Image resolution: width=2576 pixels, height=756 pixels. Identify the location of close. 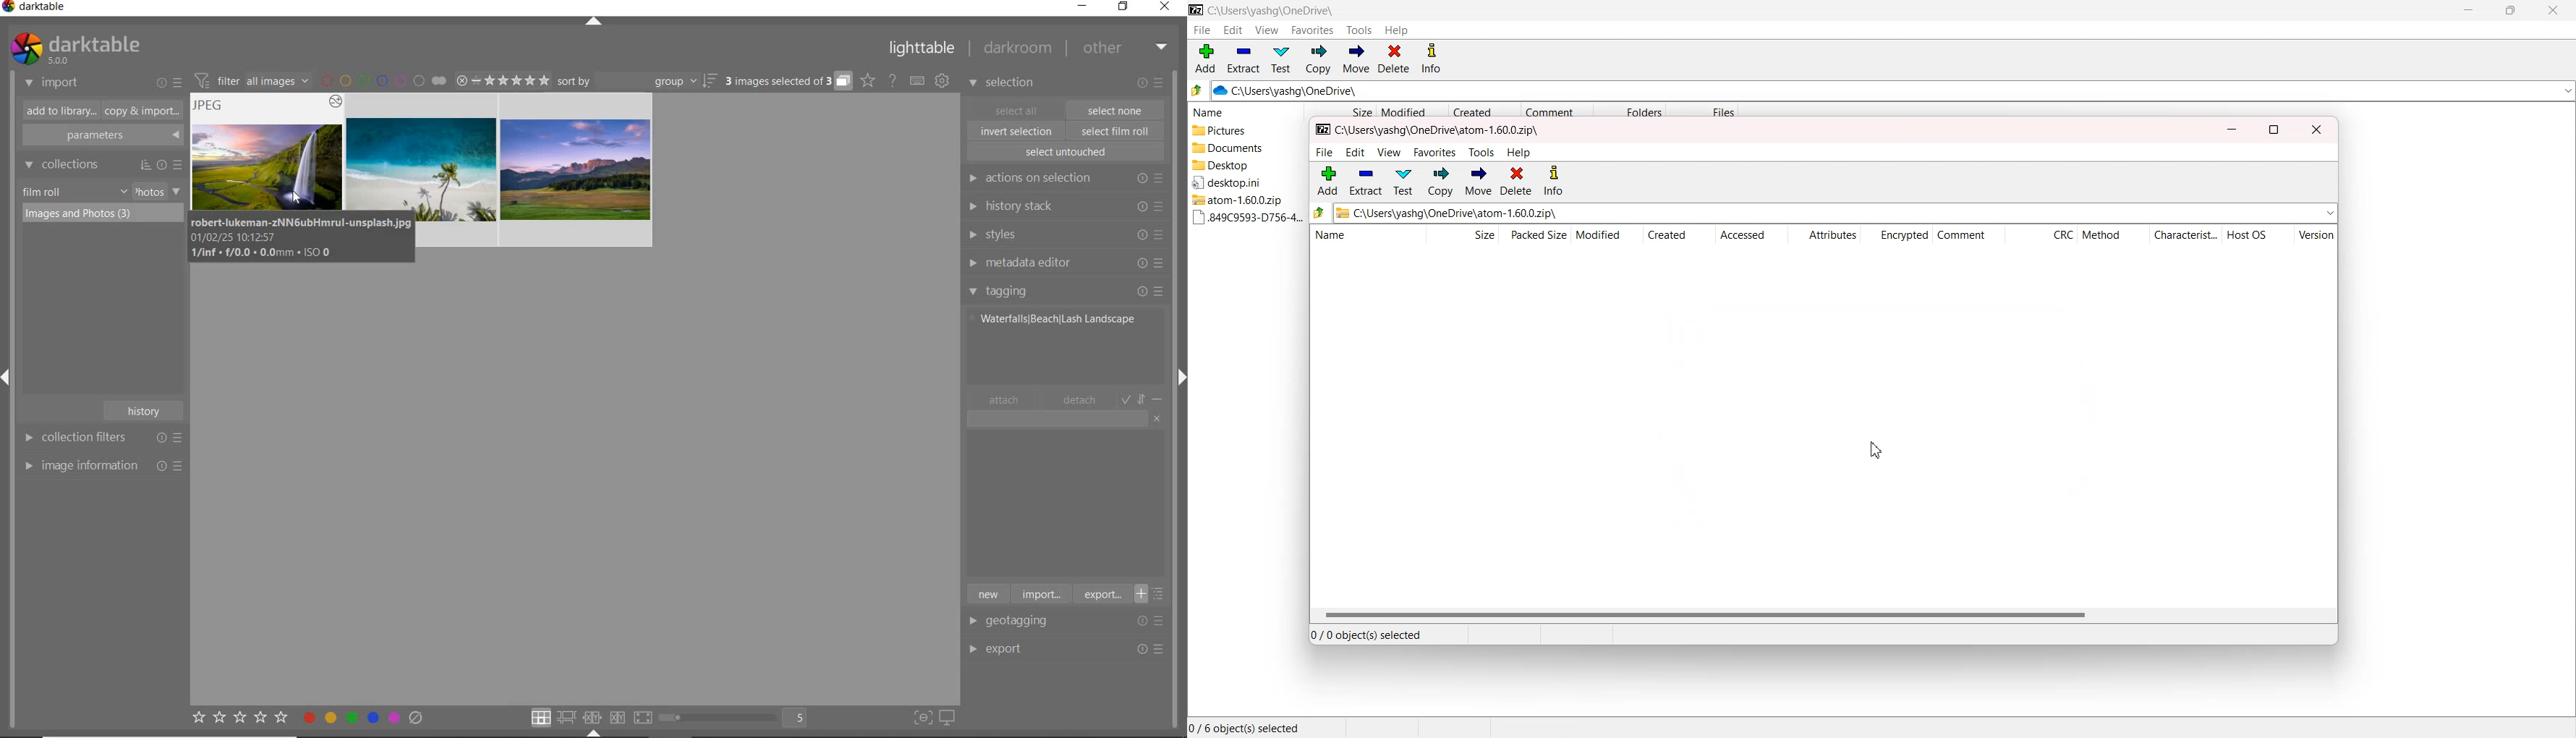
(1168, 8).